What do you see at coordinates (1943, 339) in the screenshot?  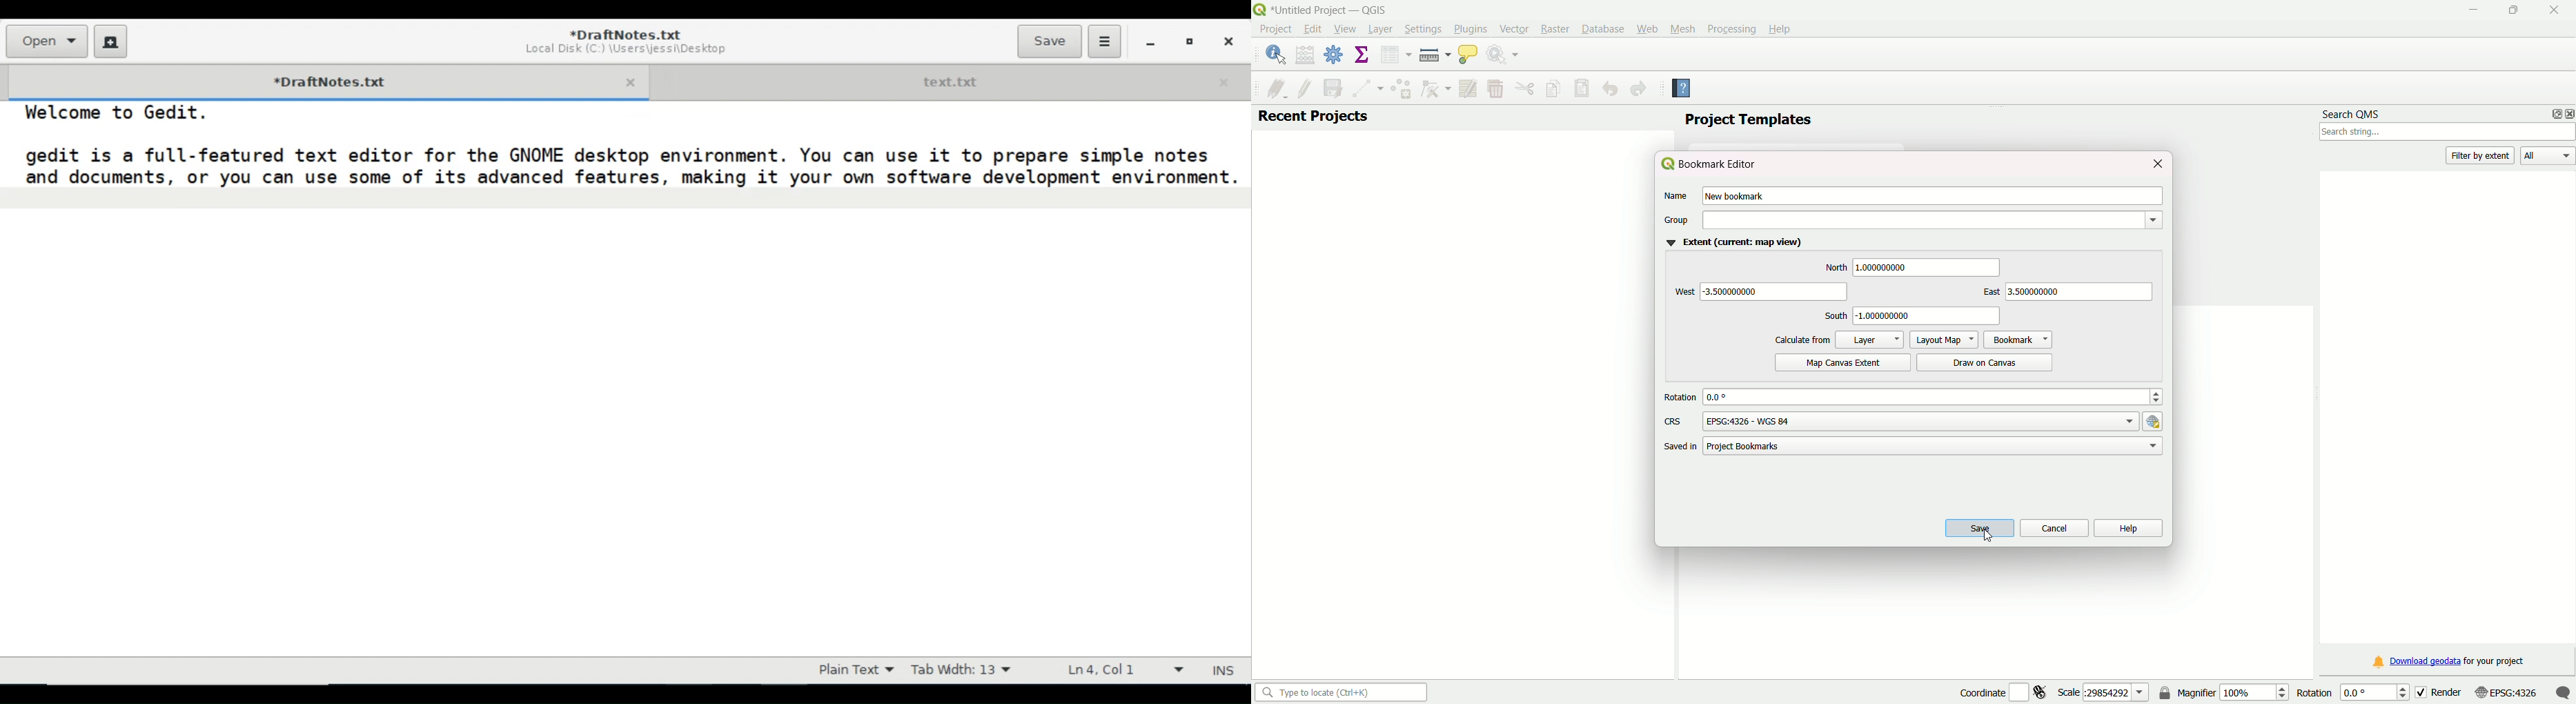 I see `layout map` at bounding box center [1943, 339].